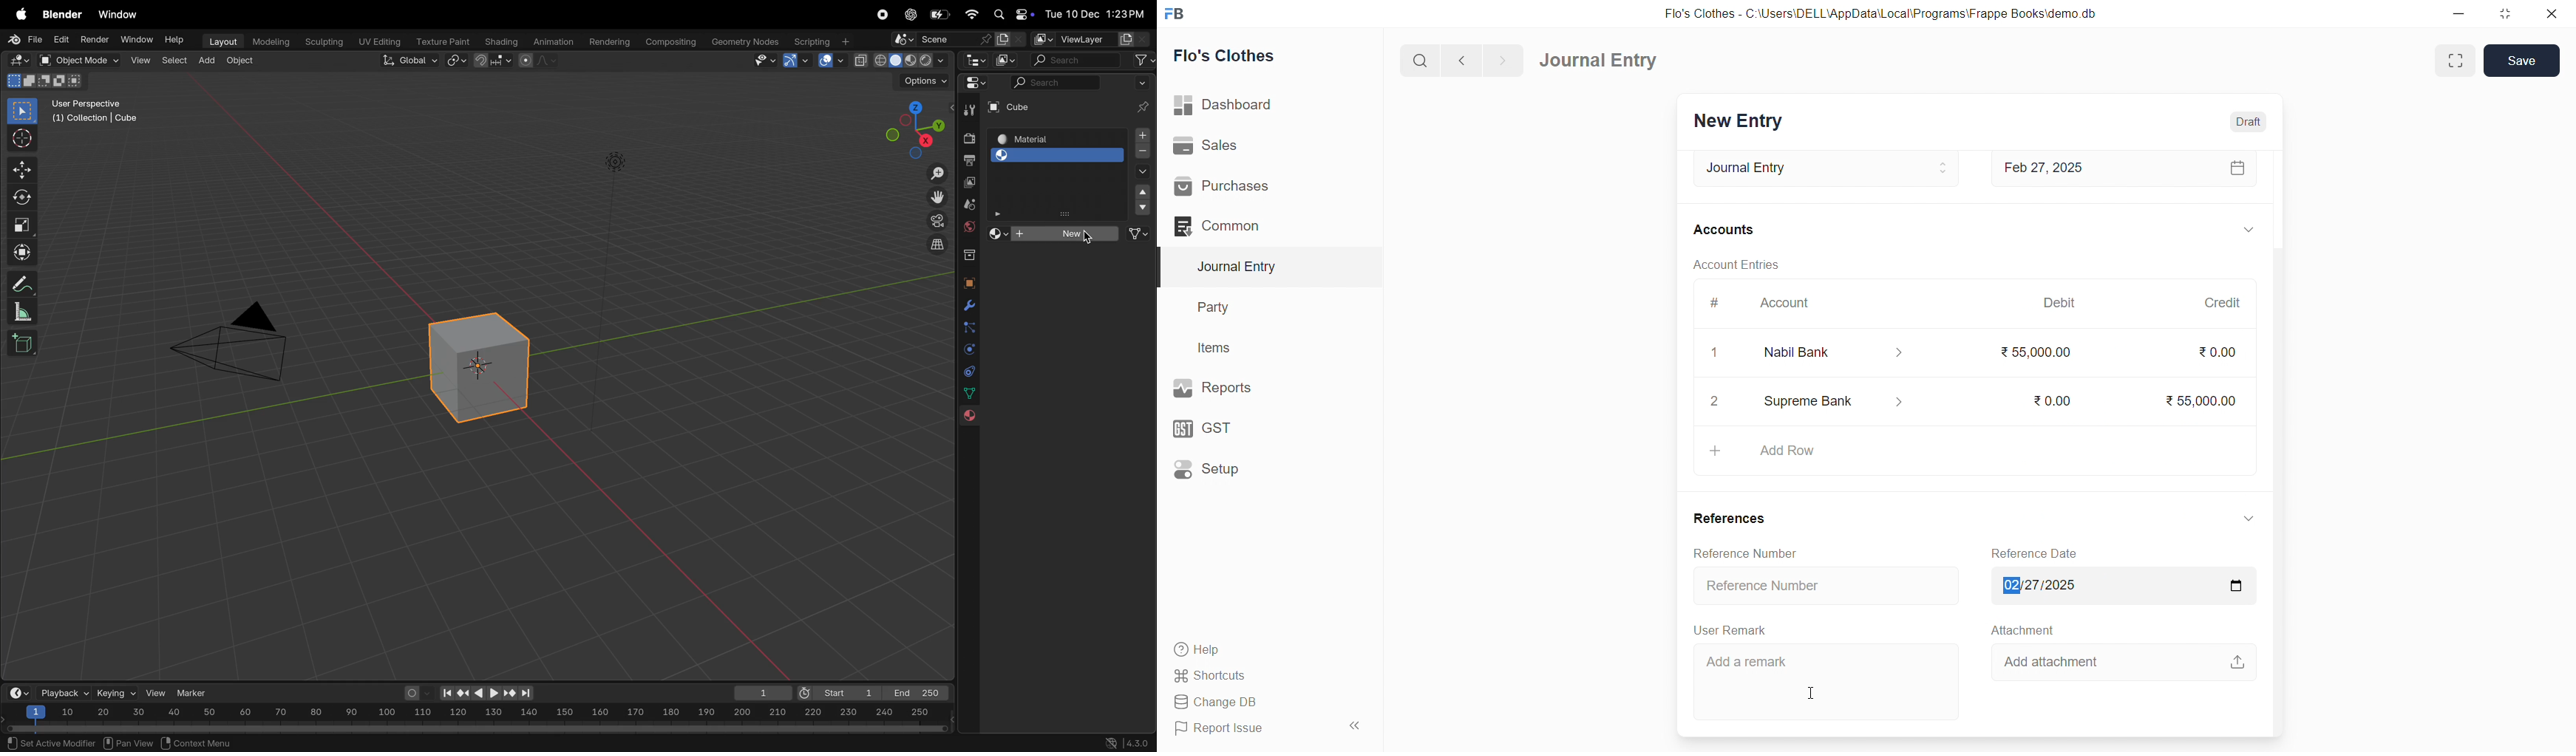 This screenshot has width=2576, height=756. Describe the element at coordinates (1244, 388) in the screenshot. I see `Reports` at that location.